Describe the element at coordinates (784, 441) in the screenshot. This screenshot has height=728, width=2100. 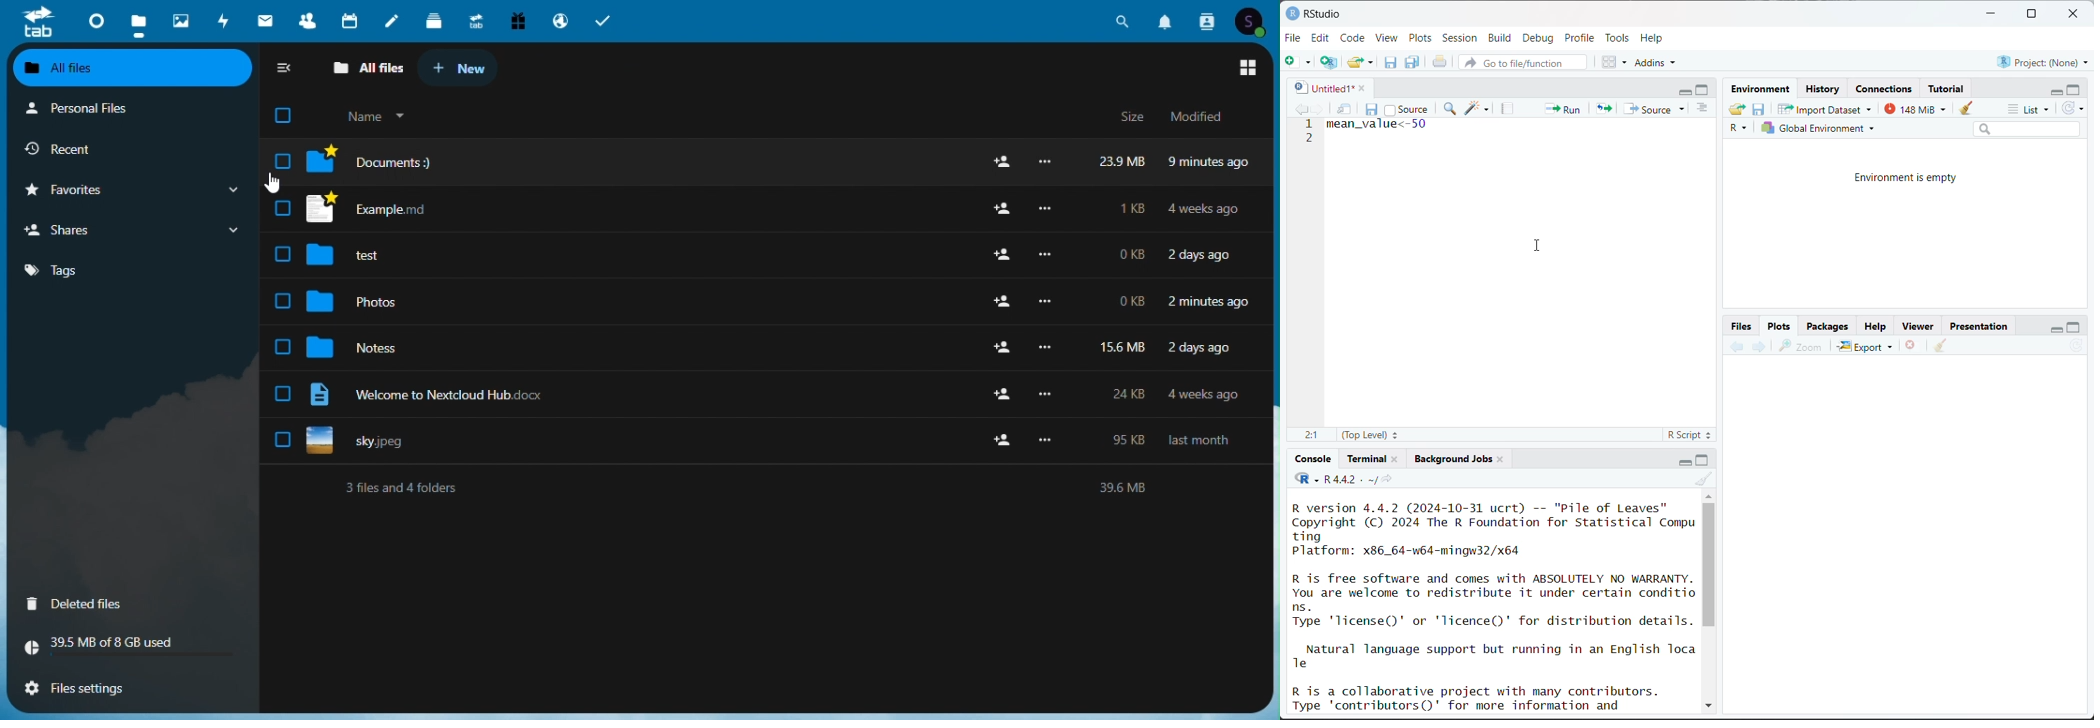
I see `Uploaded image` at that location.